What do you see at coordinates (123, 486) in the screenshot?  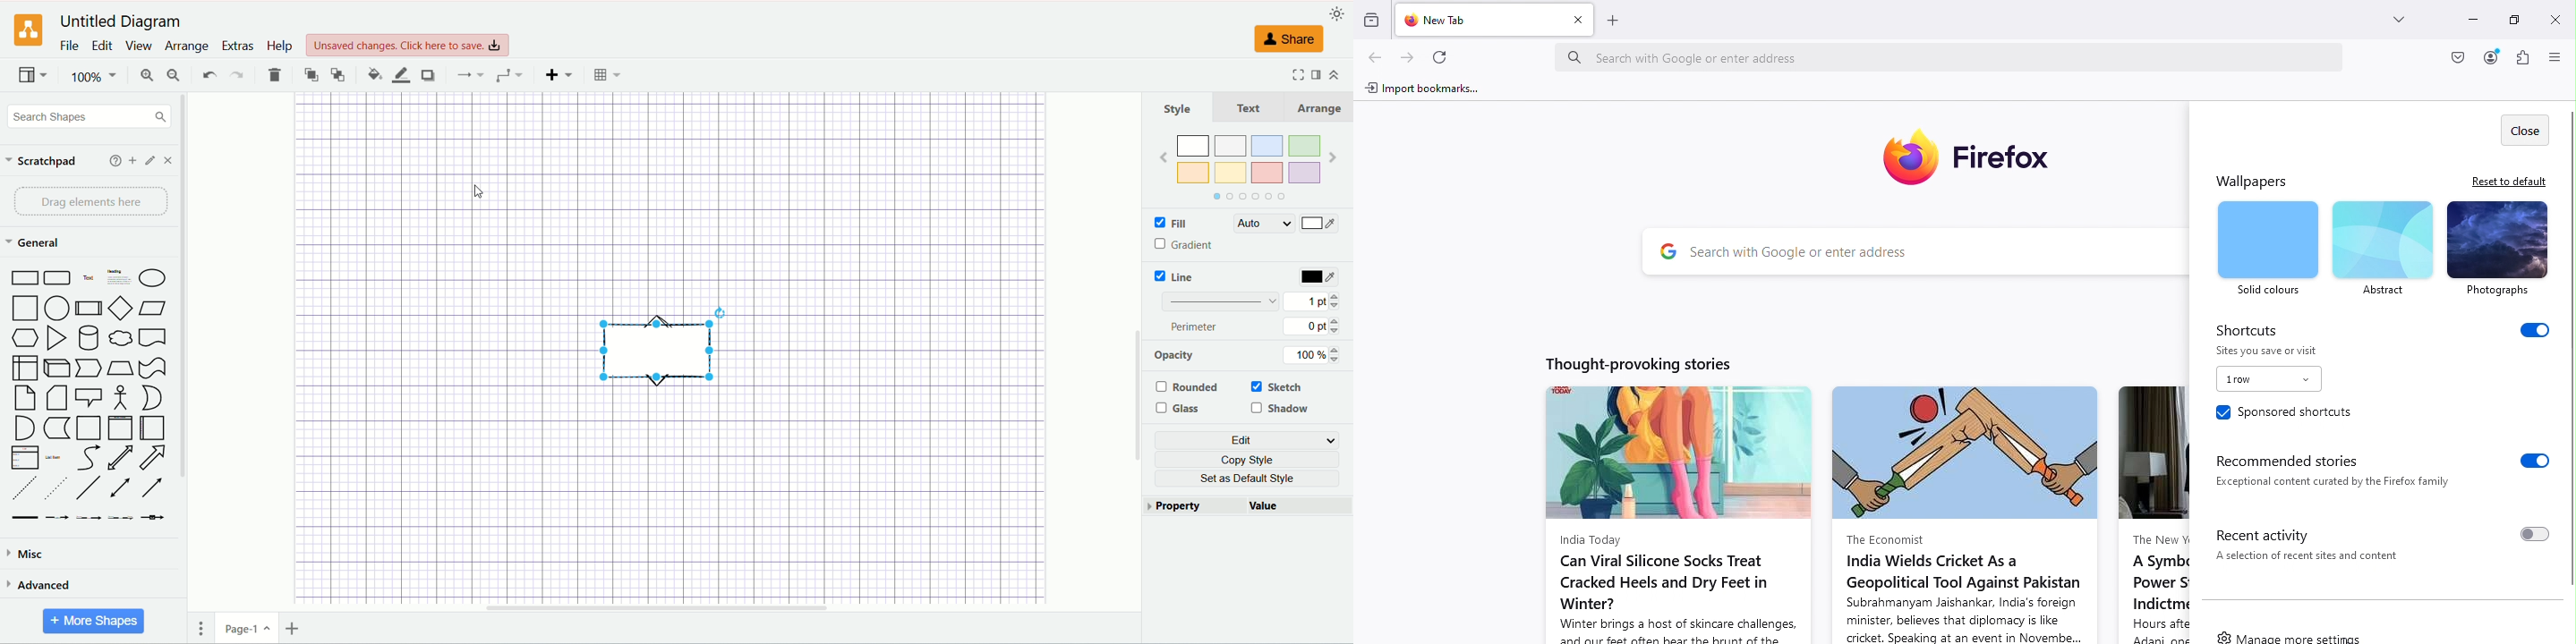 I see `bidirectional arrow` at bounding box center [123, 486].